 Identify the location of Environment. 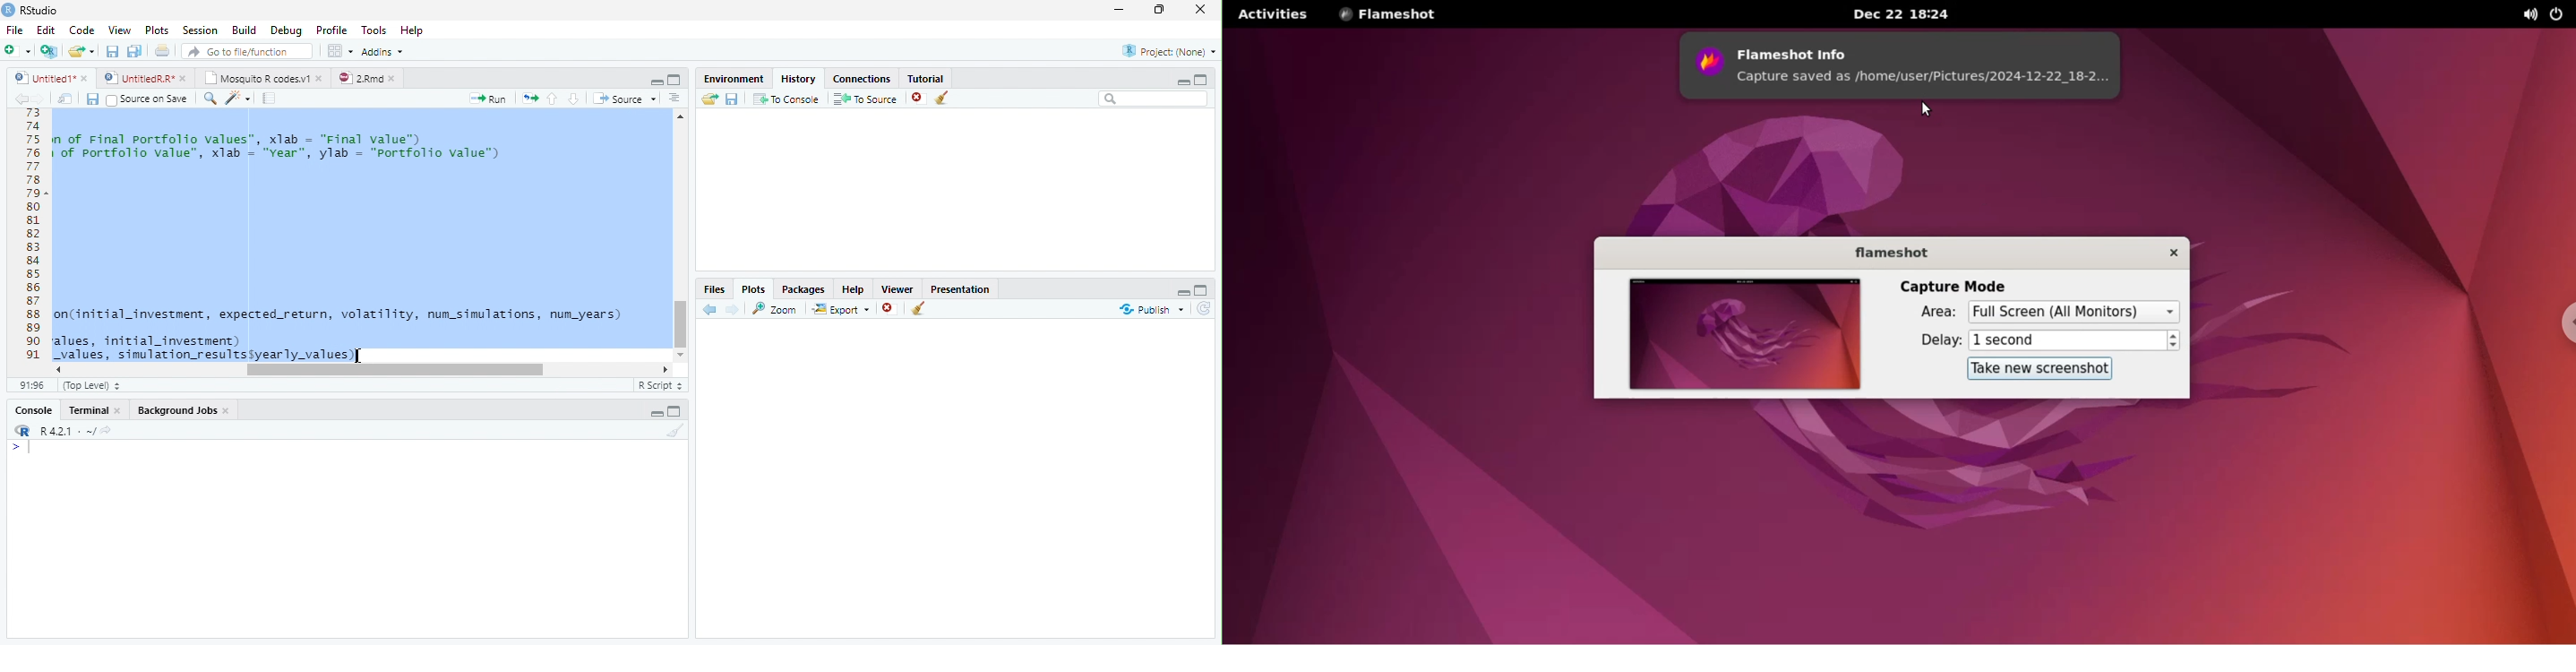
(734, 76).